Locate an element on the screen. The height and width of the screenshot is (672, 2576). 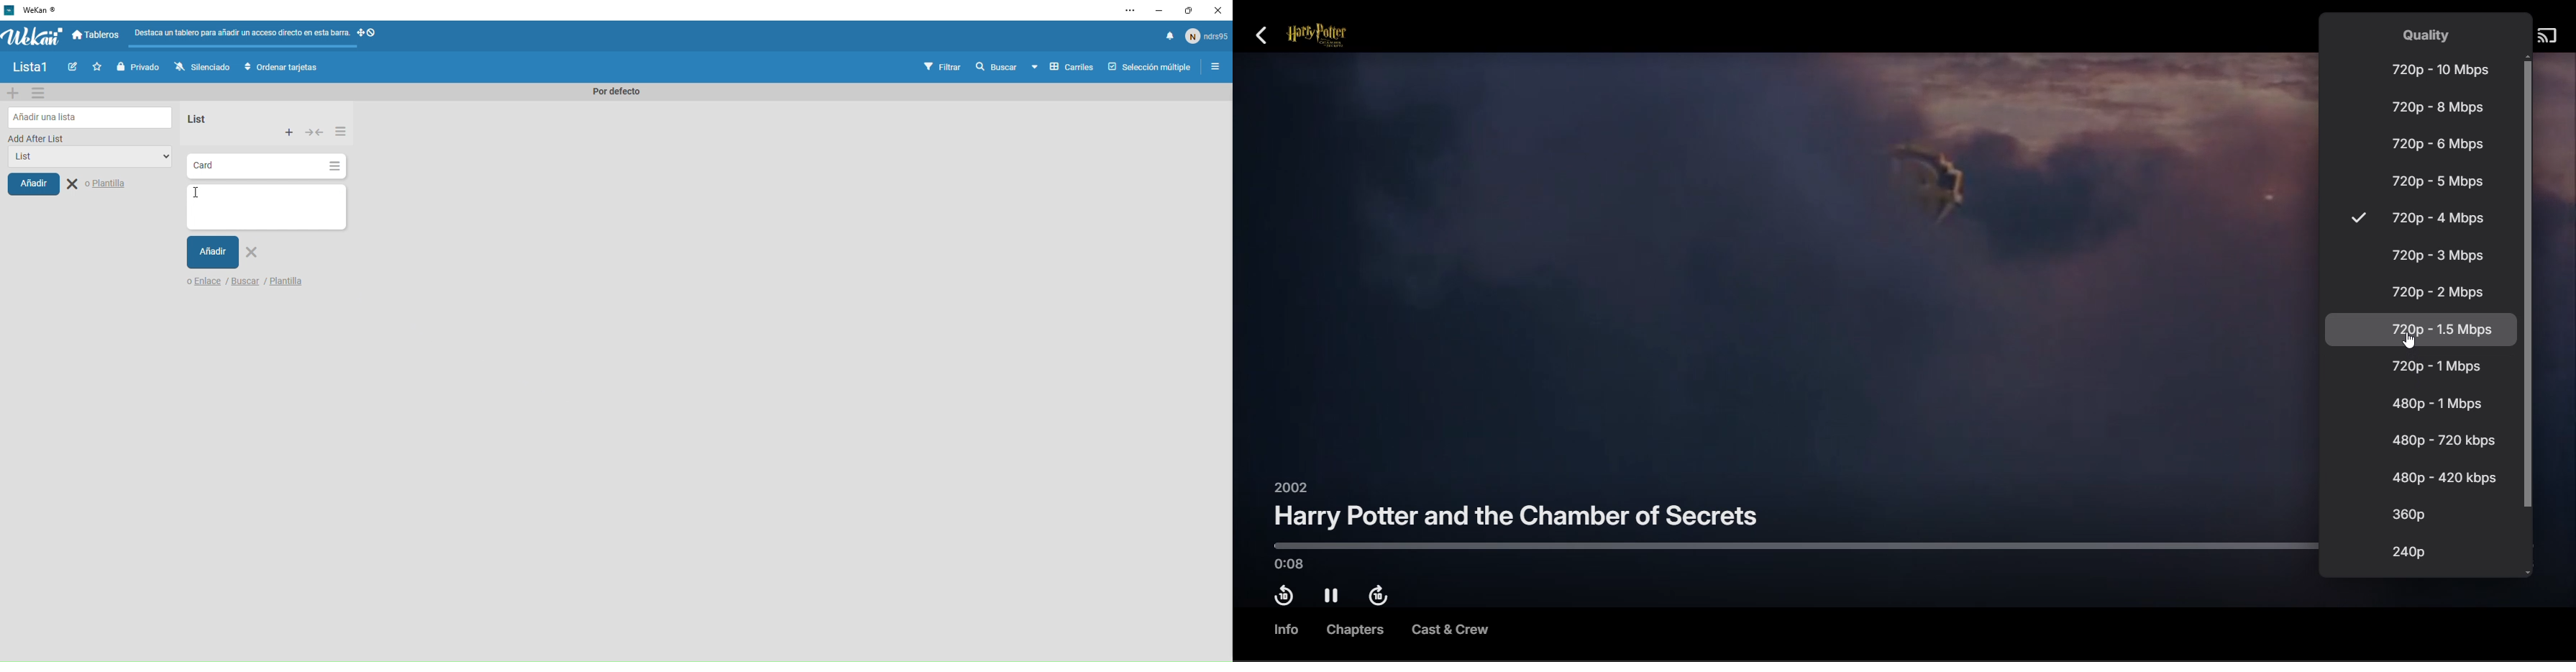
minimise is located at coordinates (1158, 11).